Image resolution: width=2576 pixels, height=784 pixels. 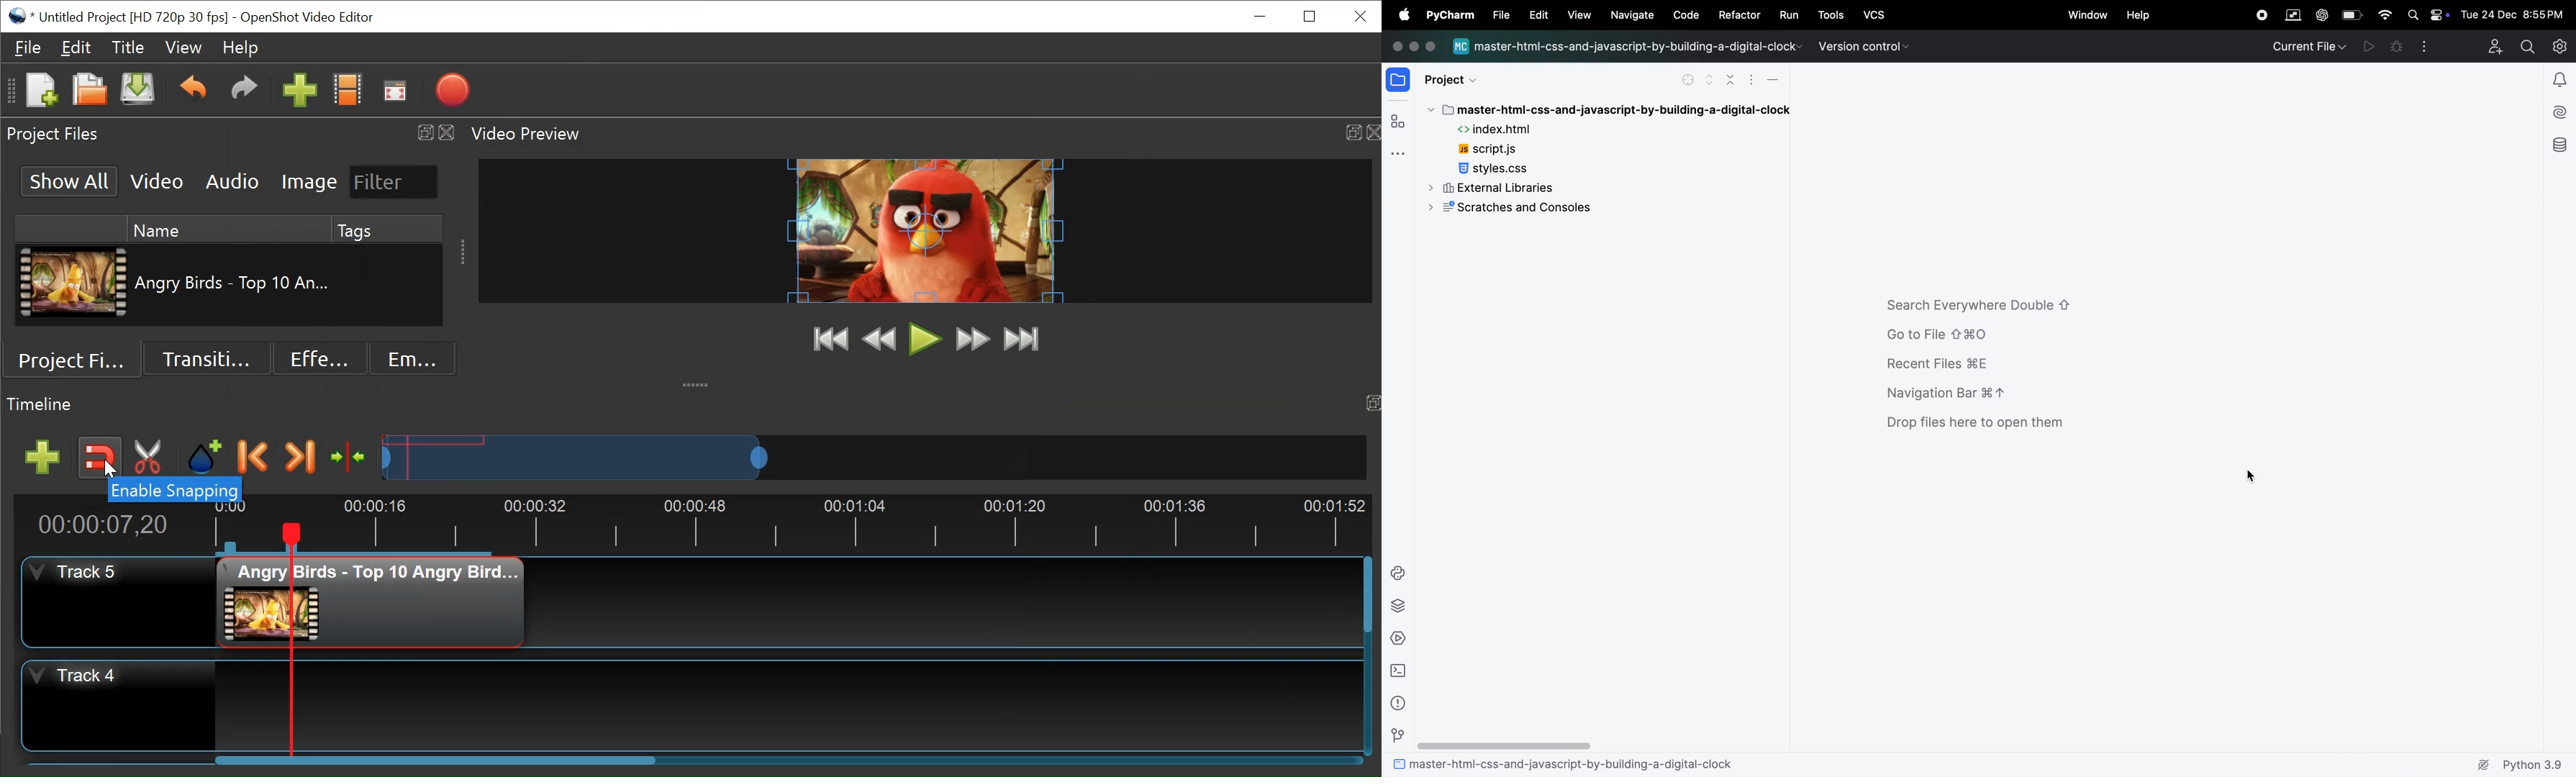 What do you see at coordinates (2260, 13) in the screenshot?
I see `record` at bounding box center [2260, 13].